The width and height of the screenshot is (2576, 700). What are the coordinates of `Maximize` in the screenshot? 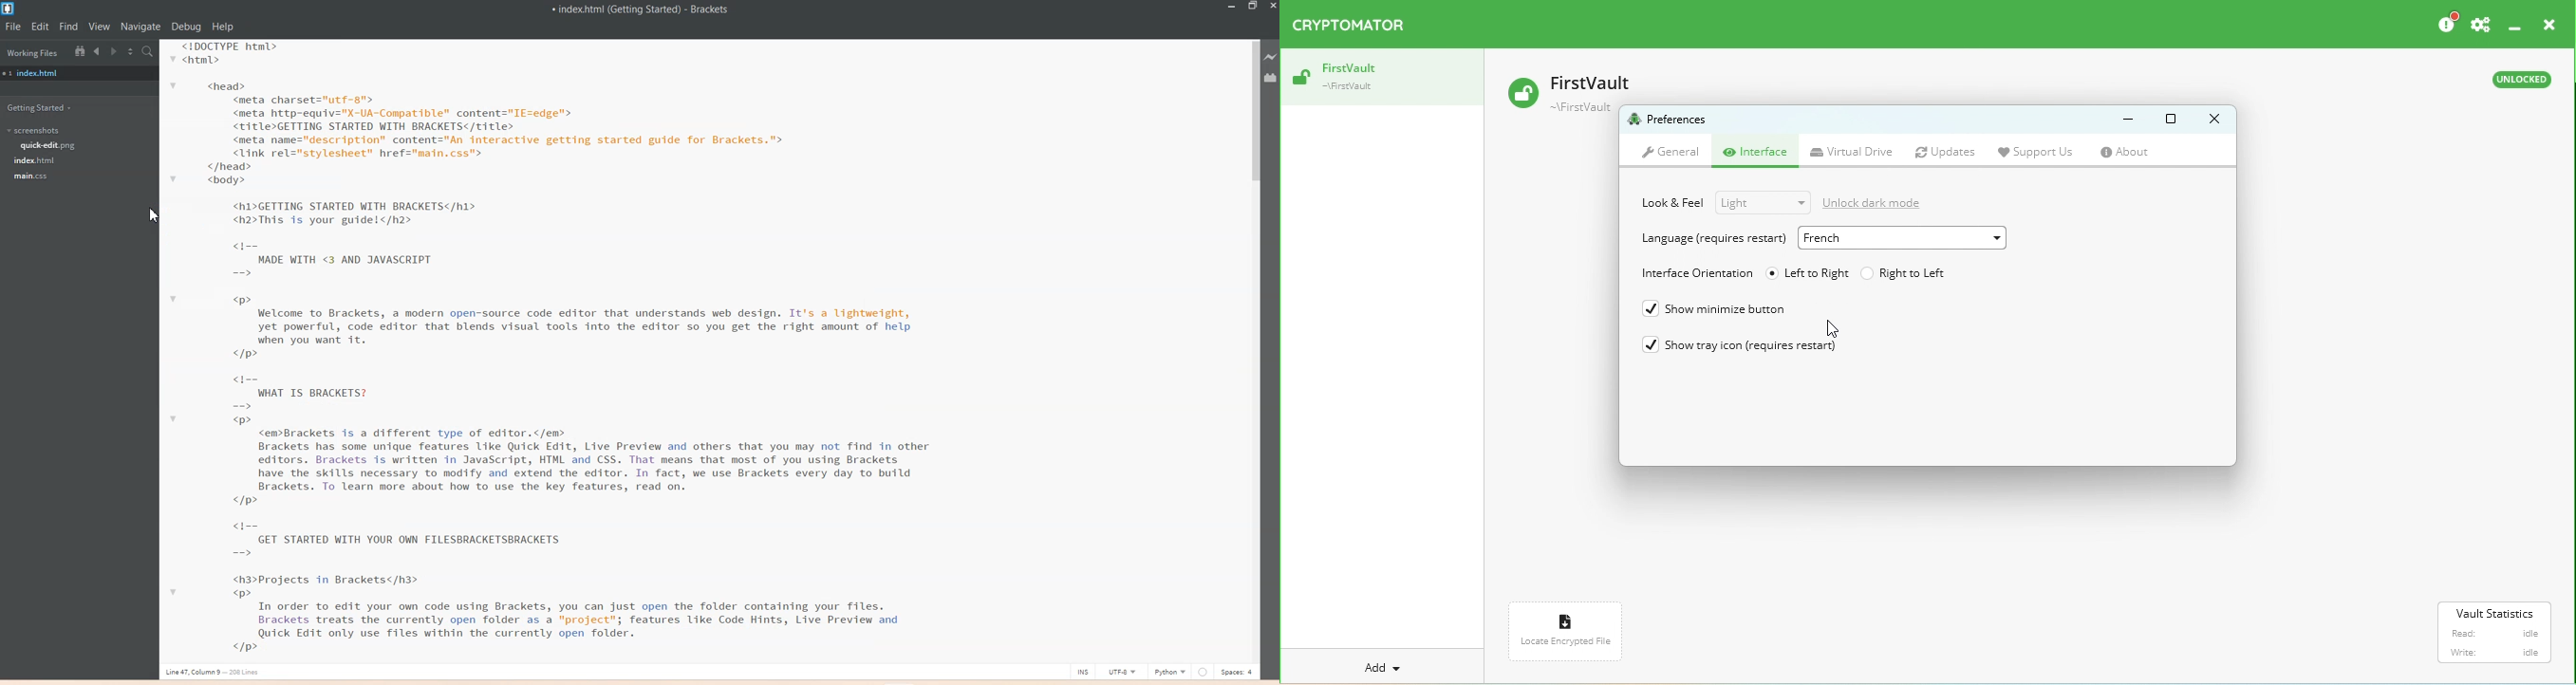 It's located at (2171, 120).